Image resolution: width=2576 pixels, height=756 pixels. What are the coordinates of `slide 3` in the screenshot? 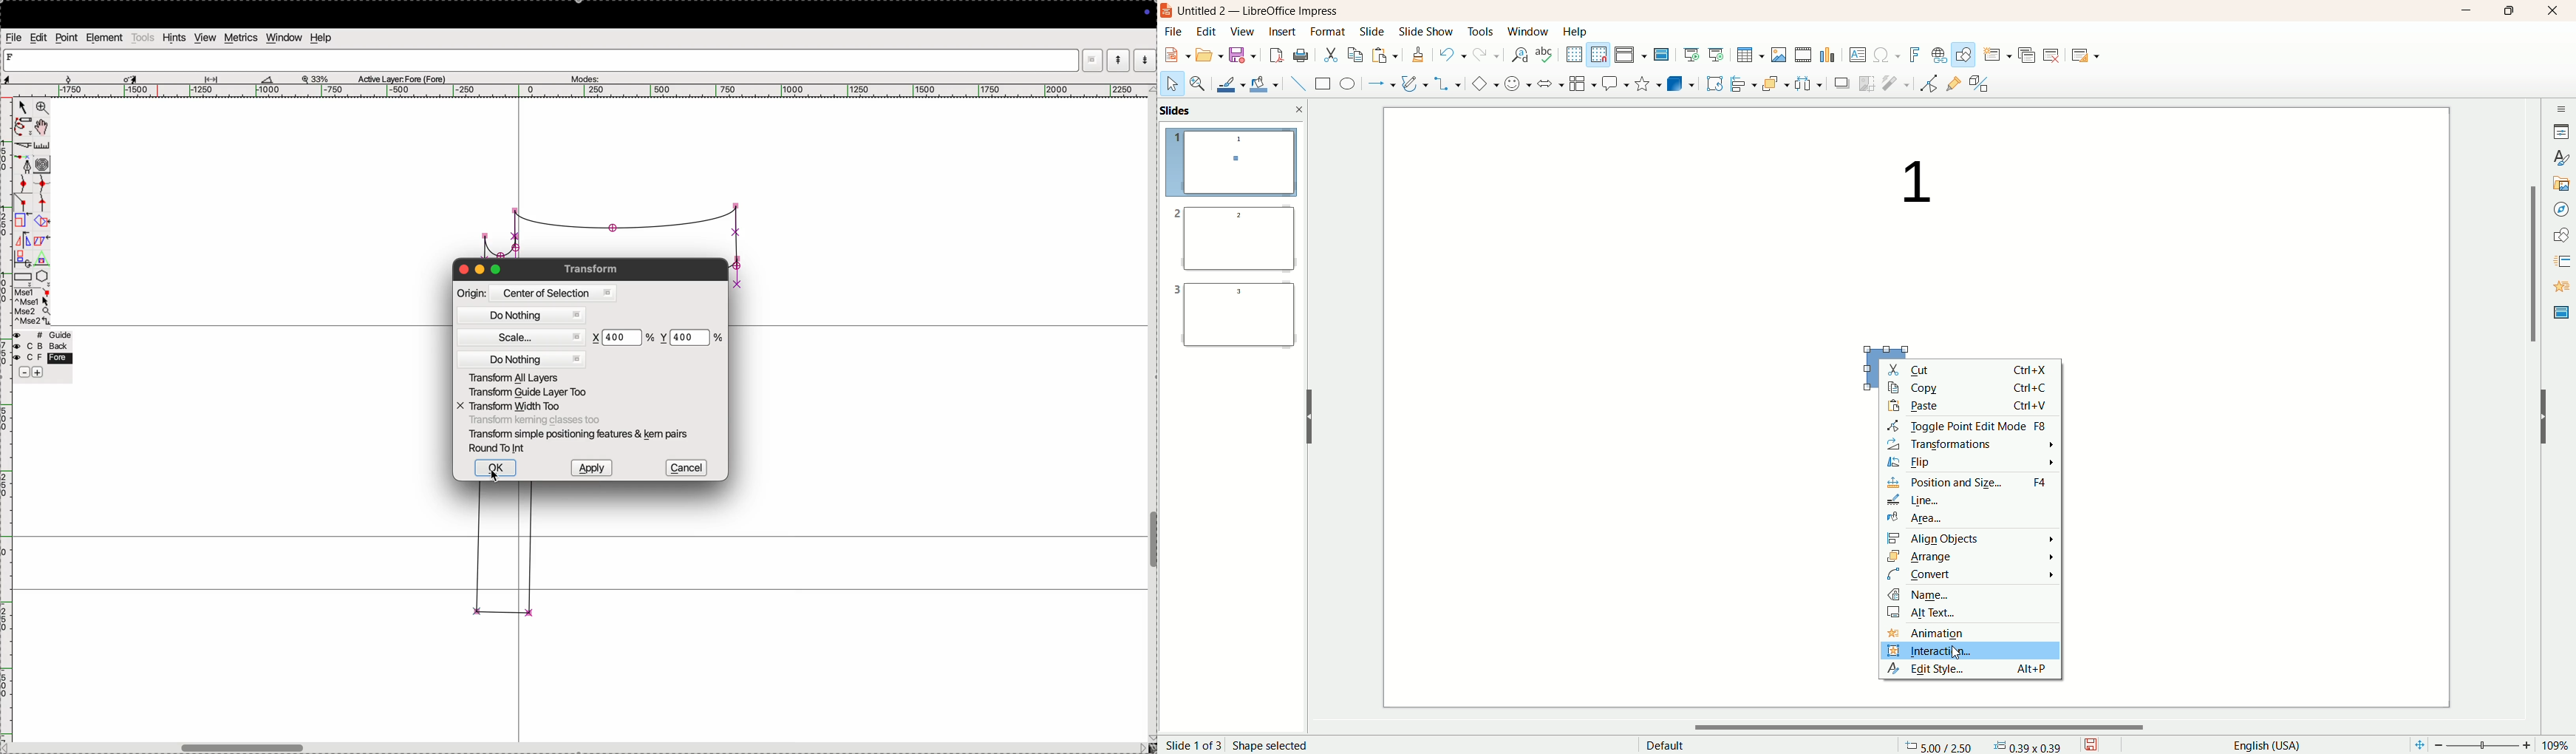 It's located at (1236, 321).